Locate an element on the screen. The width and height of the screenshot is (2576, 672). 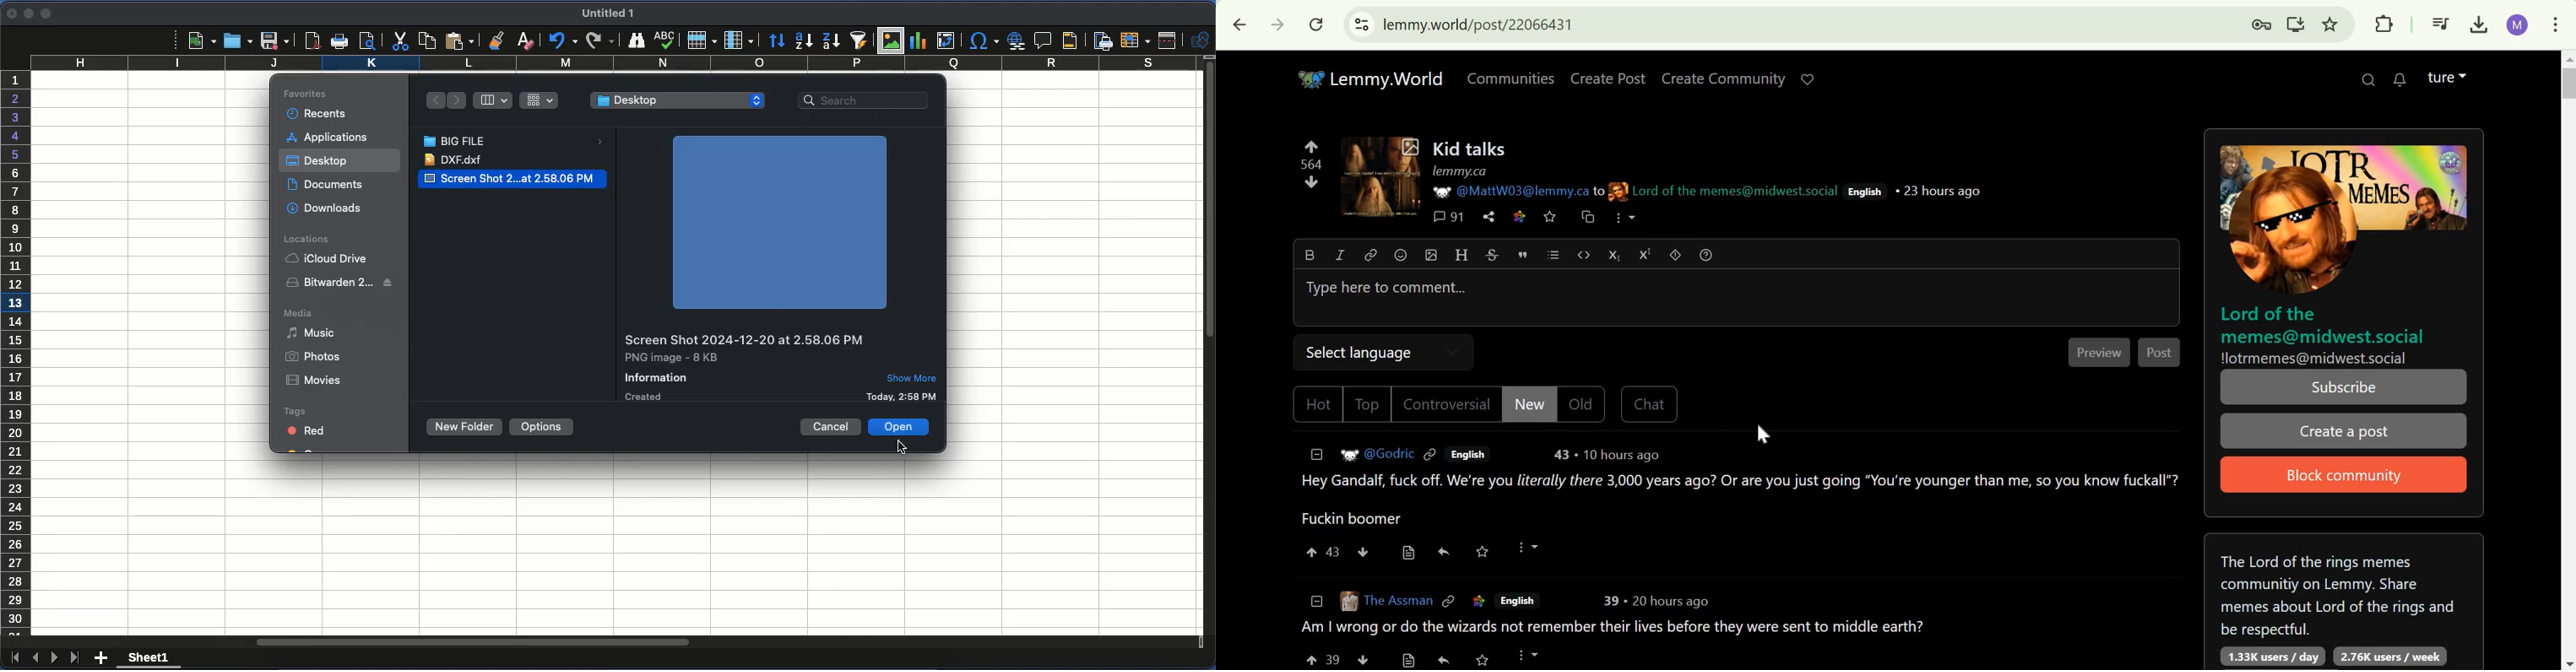
sort is located at coordinates (777, 43).